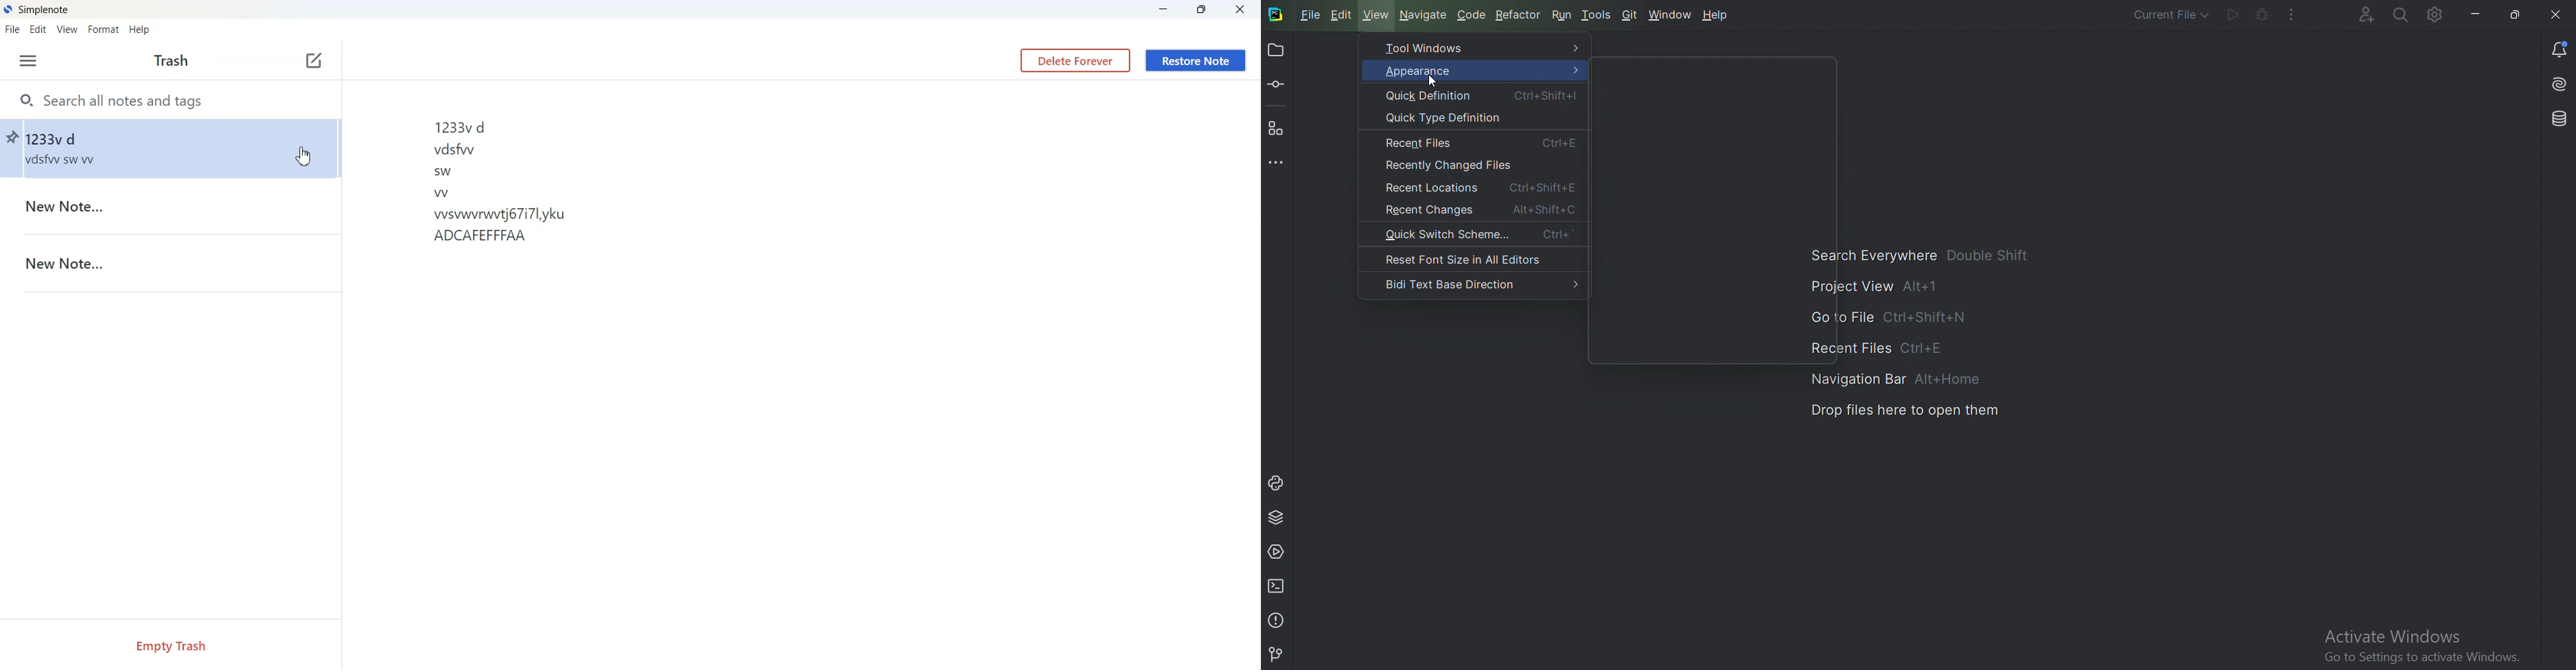 Image resolution: width=2576 pixels, height=672 pixels. What do you see at coordinates (169, 645) in the screenshot?
I see `Empty Trash` at bounding box center [169, 645].